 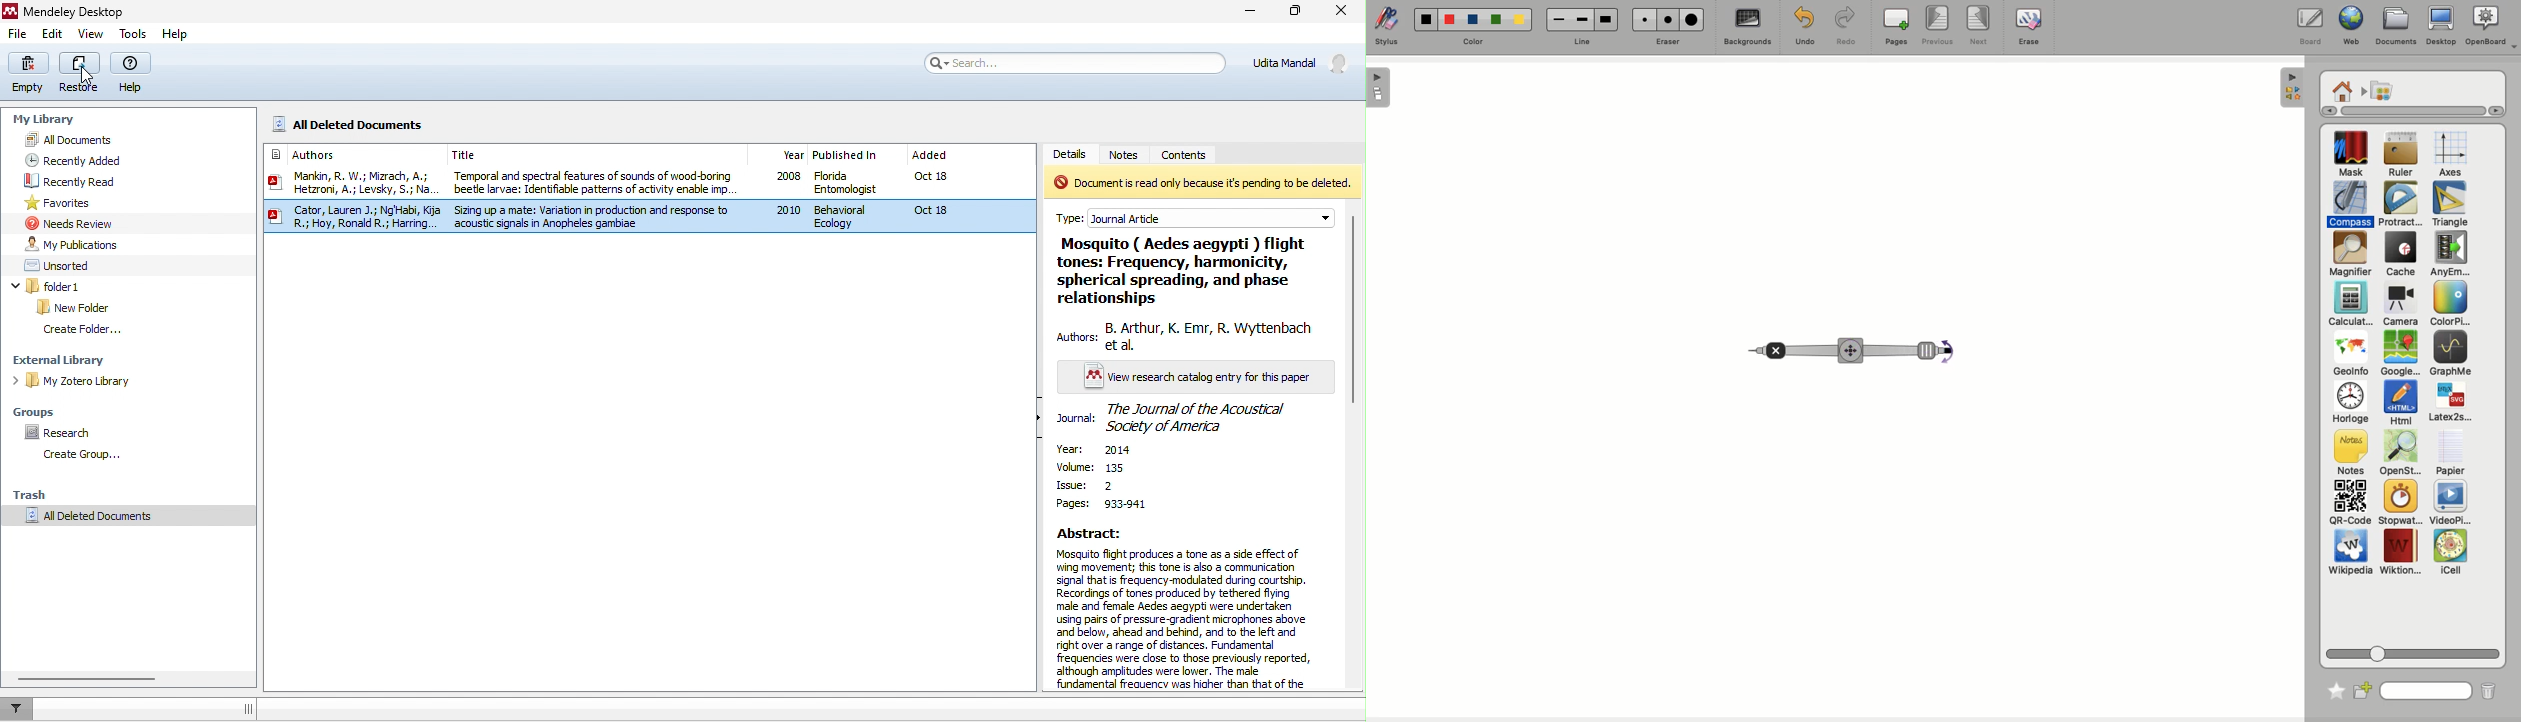 What do you see at coordinates (18, 34) in the screenshot?
I see `file` at bounding box center [18, 34].